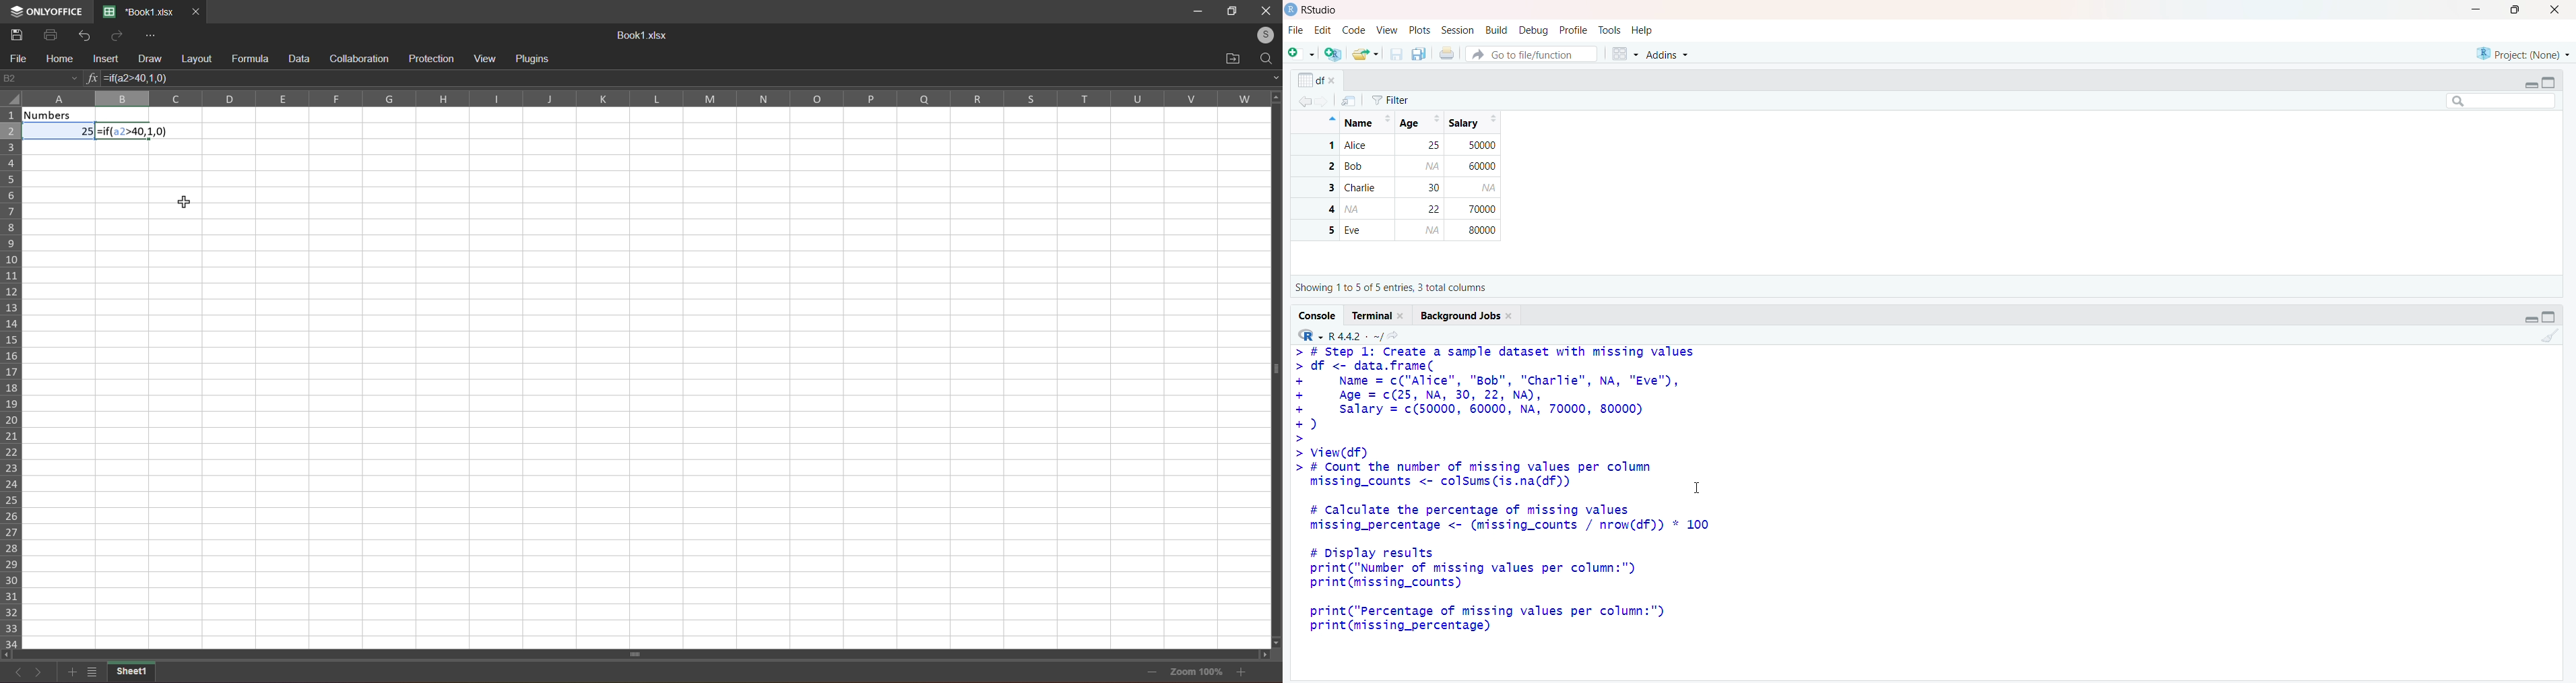  Describe the element at coordinates (2518, 10) in the screenshot. I see `Maximize` at that location.